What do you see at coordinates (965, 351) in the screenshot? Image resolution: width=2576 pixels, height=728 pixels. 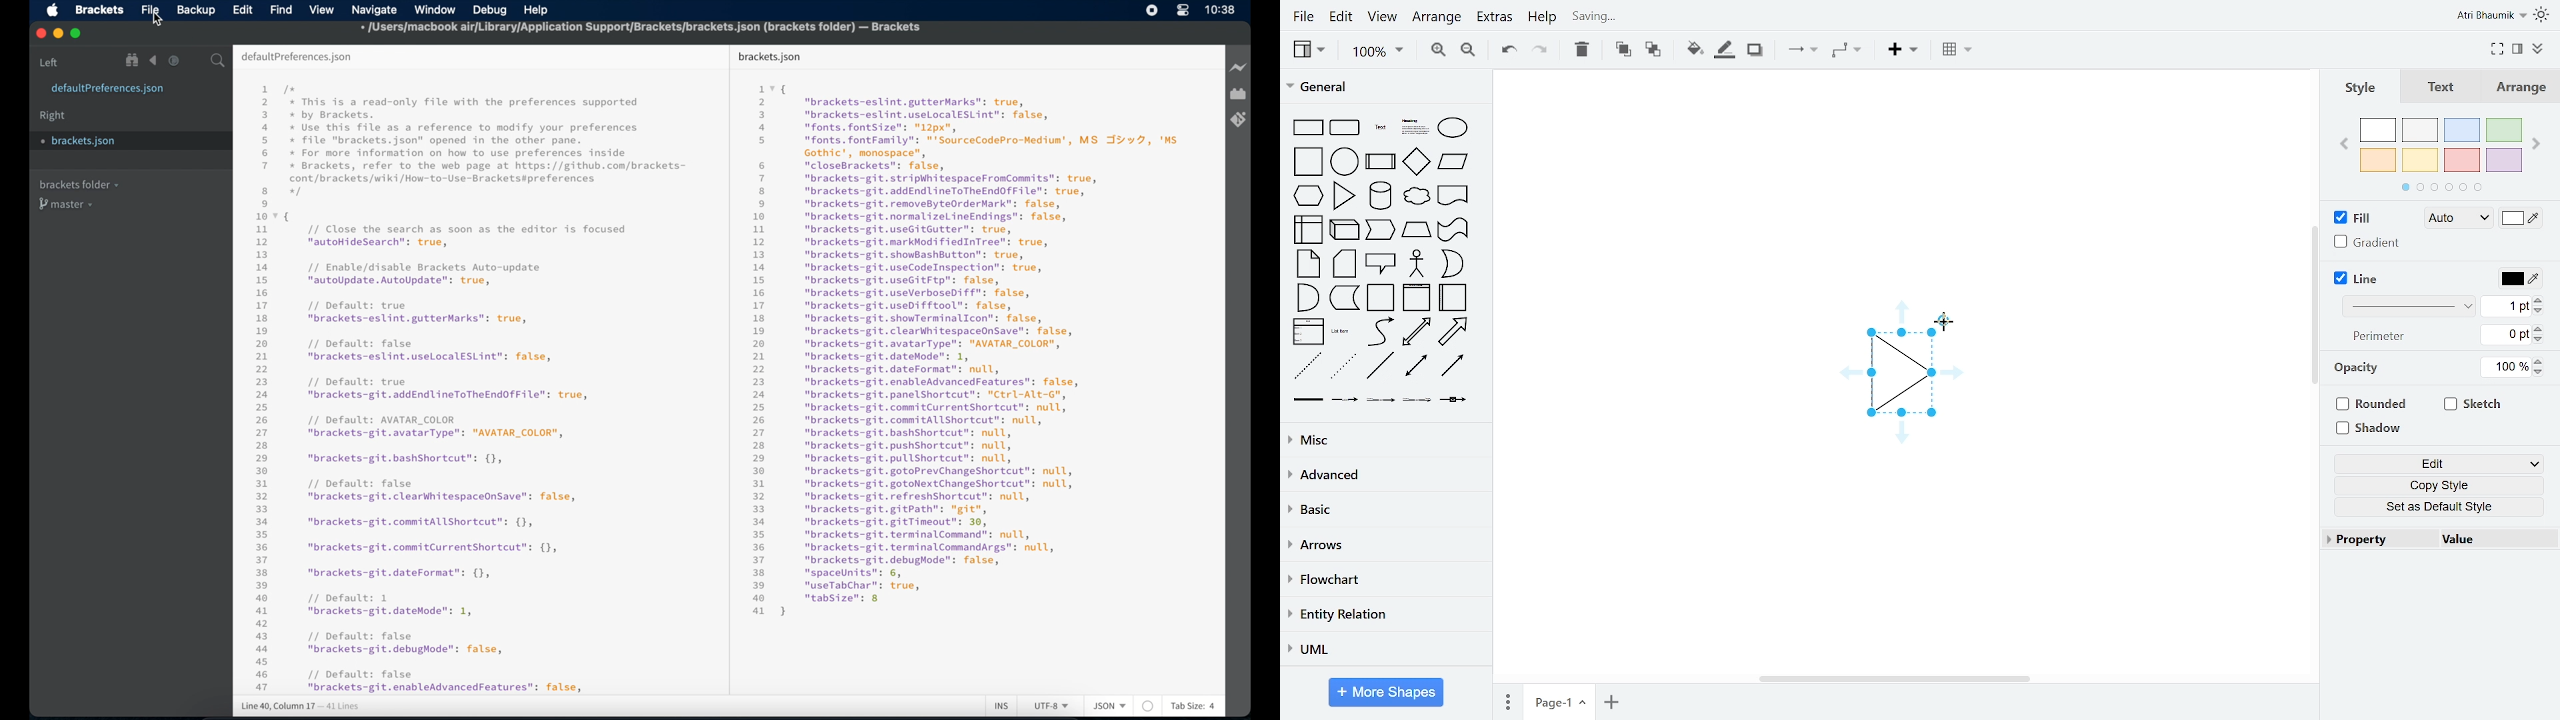 I see `json syntax` at bounding box center [965, 351].